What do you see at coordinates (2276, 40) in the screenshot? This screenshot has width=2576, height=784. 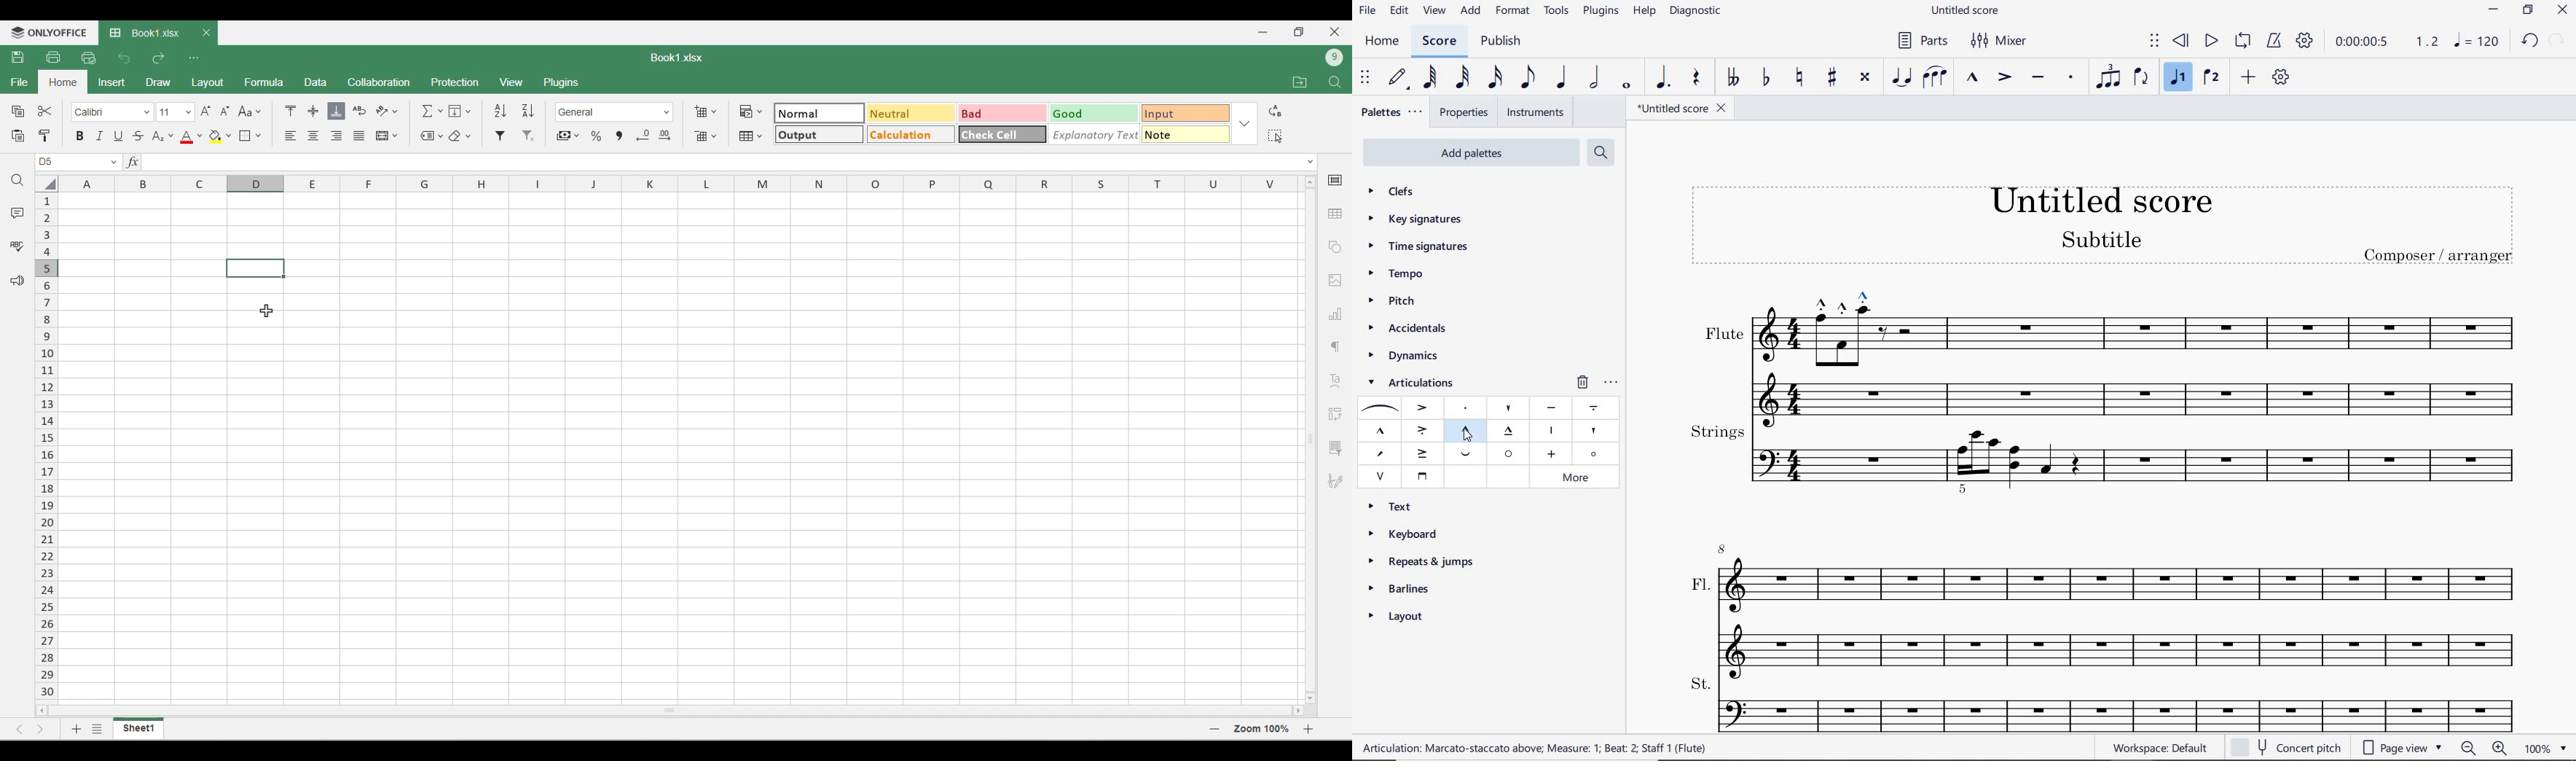 I see `METRONOME` at bounding box center [2276, 40].